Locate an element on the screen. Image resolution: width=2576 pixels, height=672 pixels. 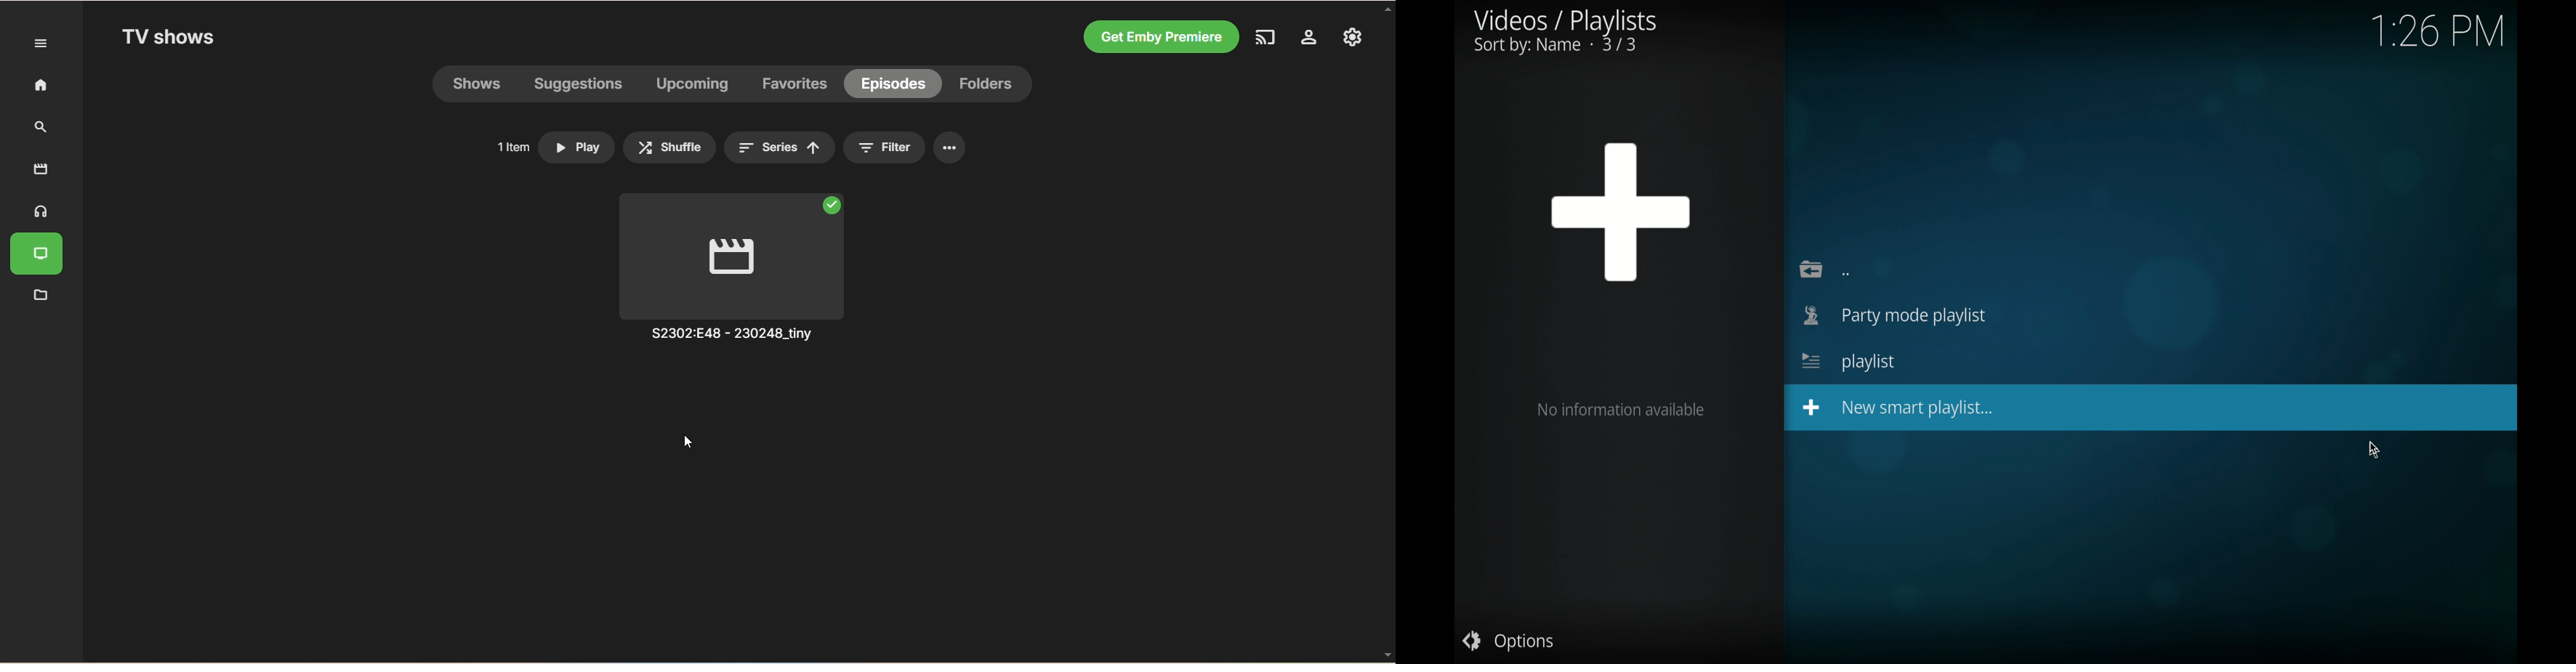
movies is located at coordinates (41, 169).